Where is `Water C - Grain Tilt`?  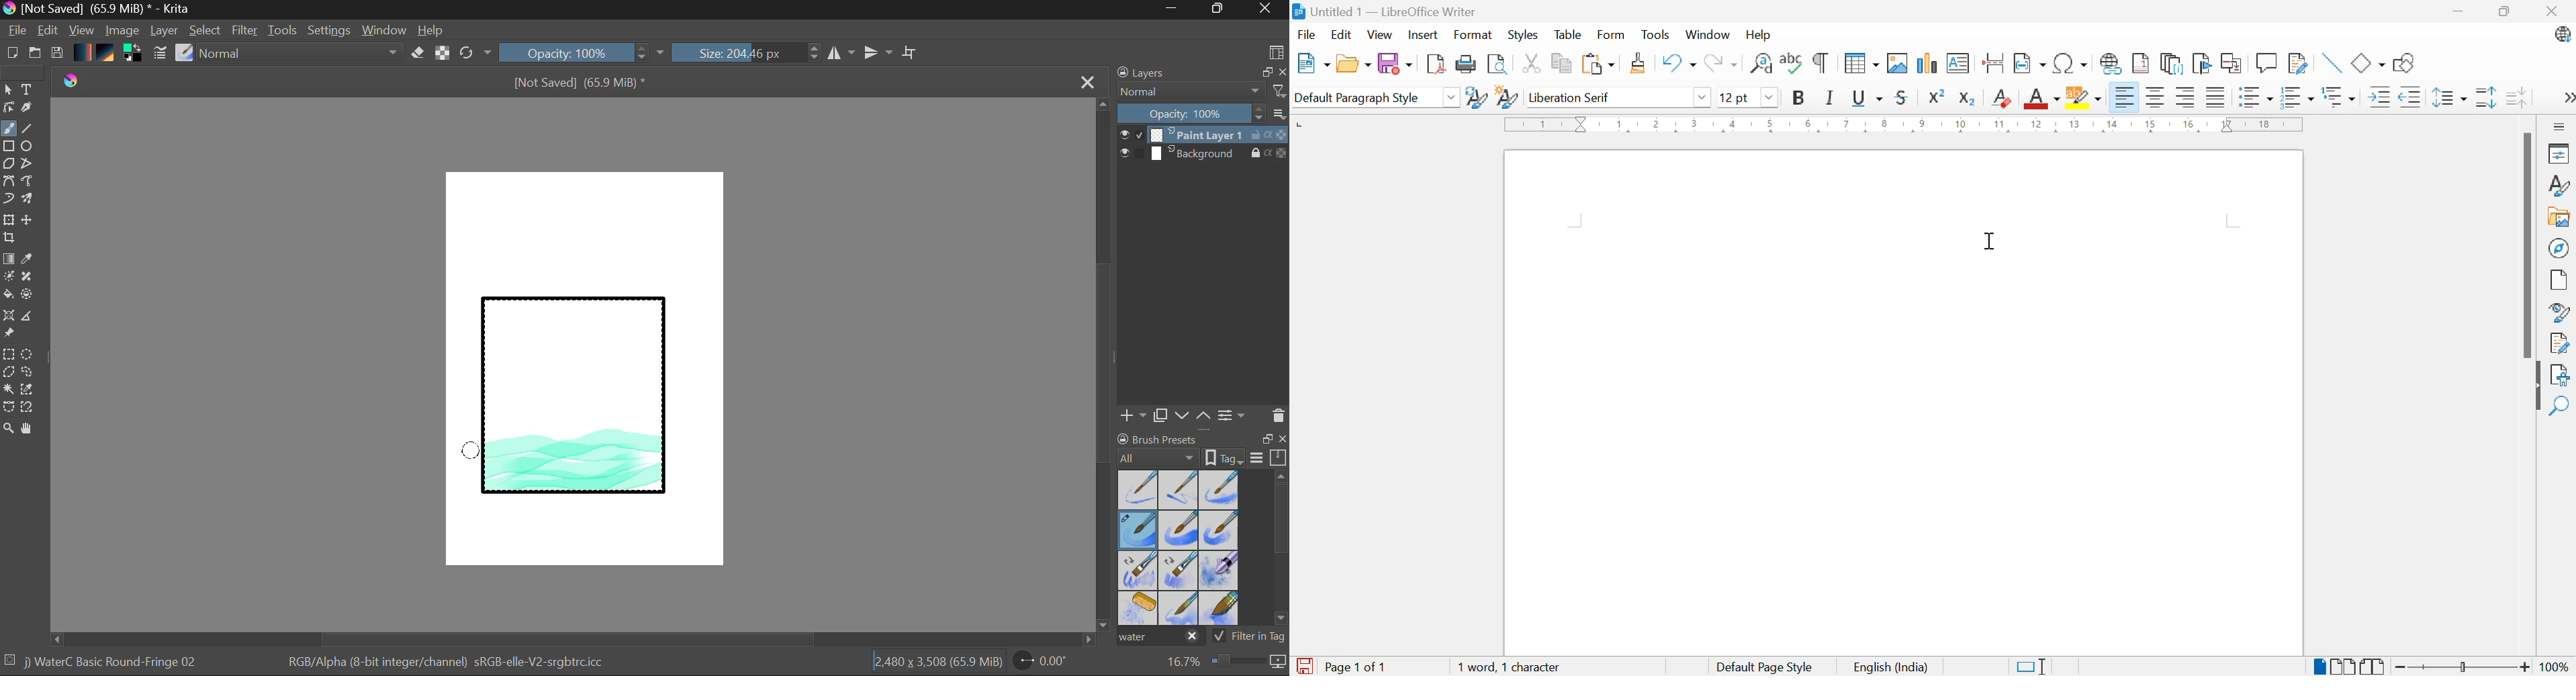
Water C - Grain Tilt is located at coordinates (1139, 571).